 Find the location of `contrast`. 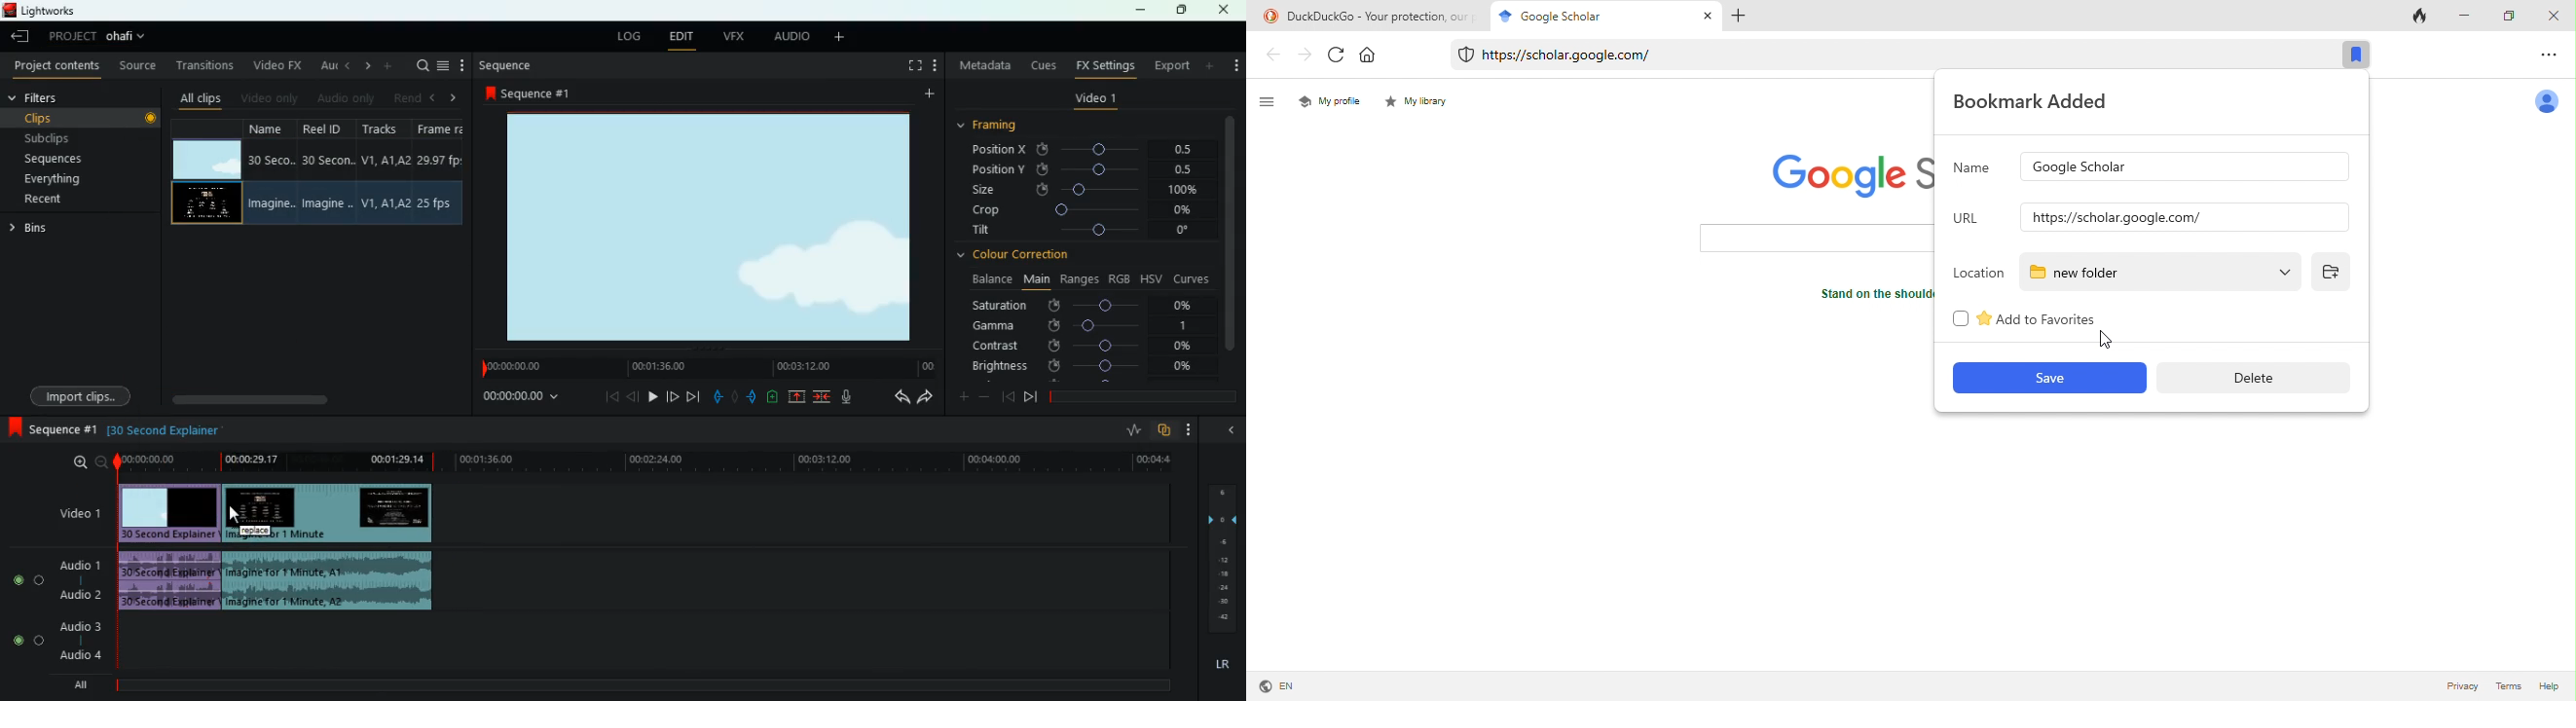

contrast is located at coordinates (1084, 345).